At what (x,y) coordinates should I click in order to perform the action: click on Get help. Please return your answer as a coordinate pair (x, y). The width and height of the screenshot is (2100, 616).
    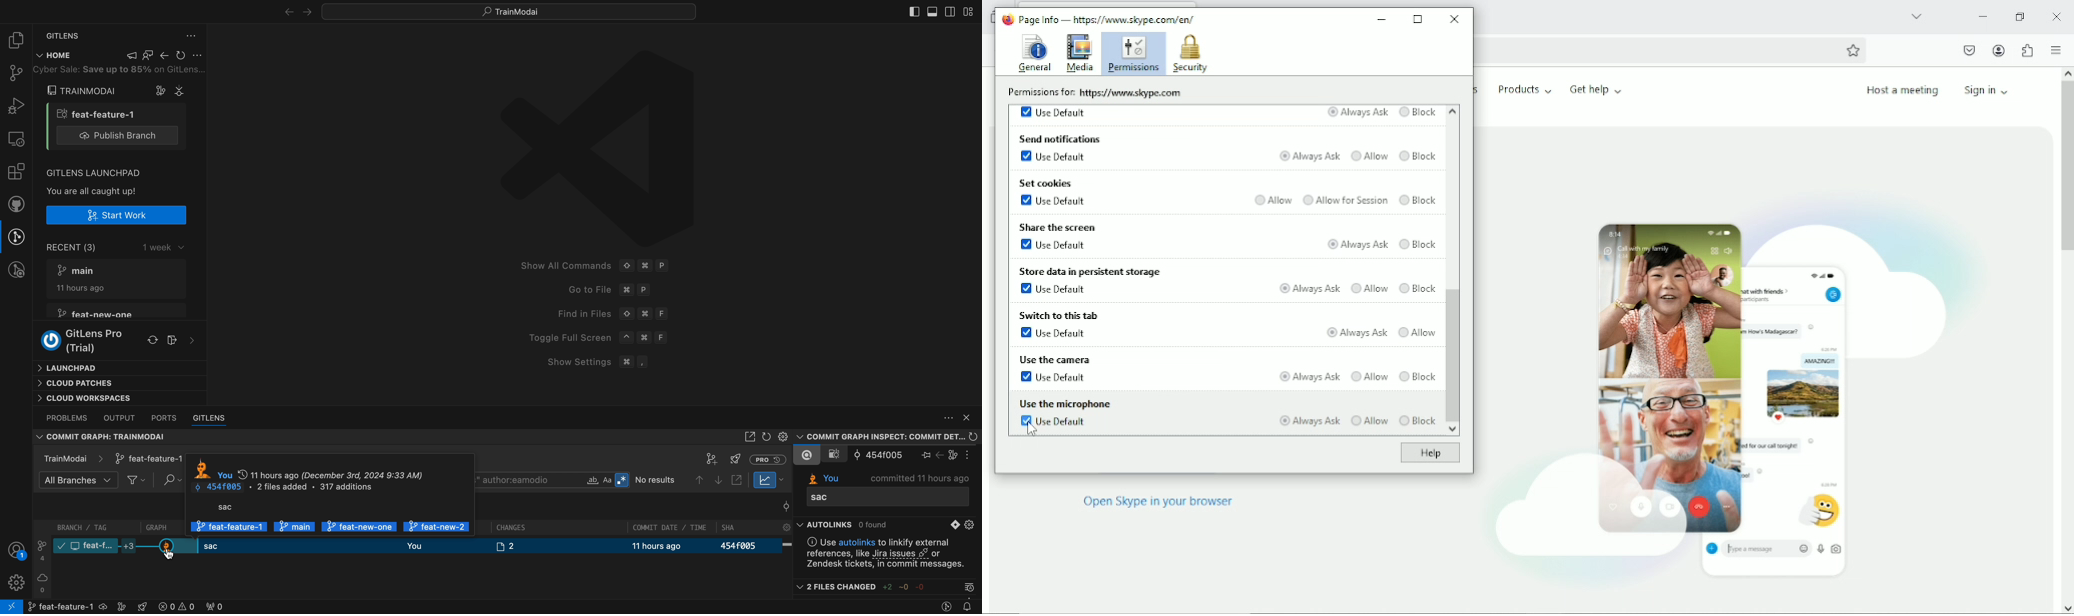
    Looking at the image, I should click on (1596, 89).